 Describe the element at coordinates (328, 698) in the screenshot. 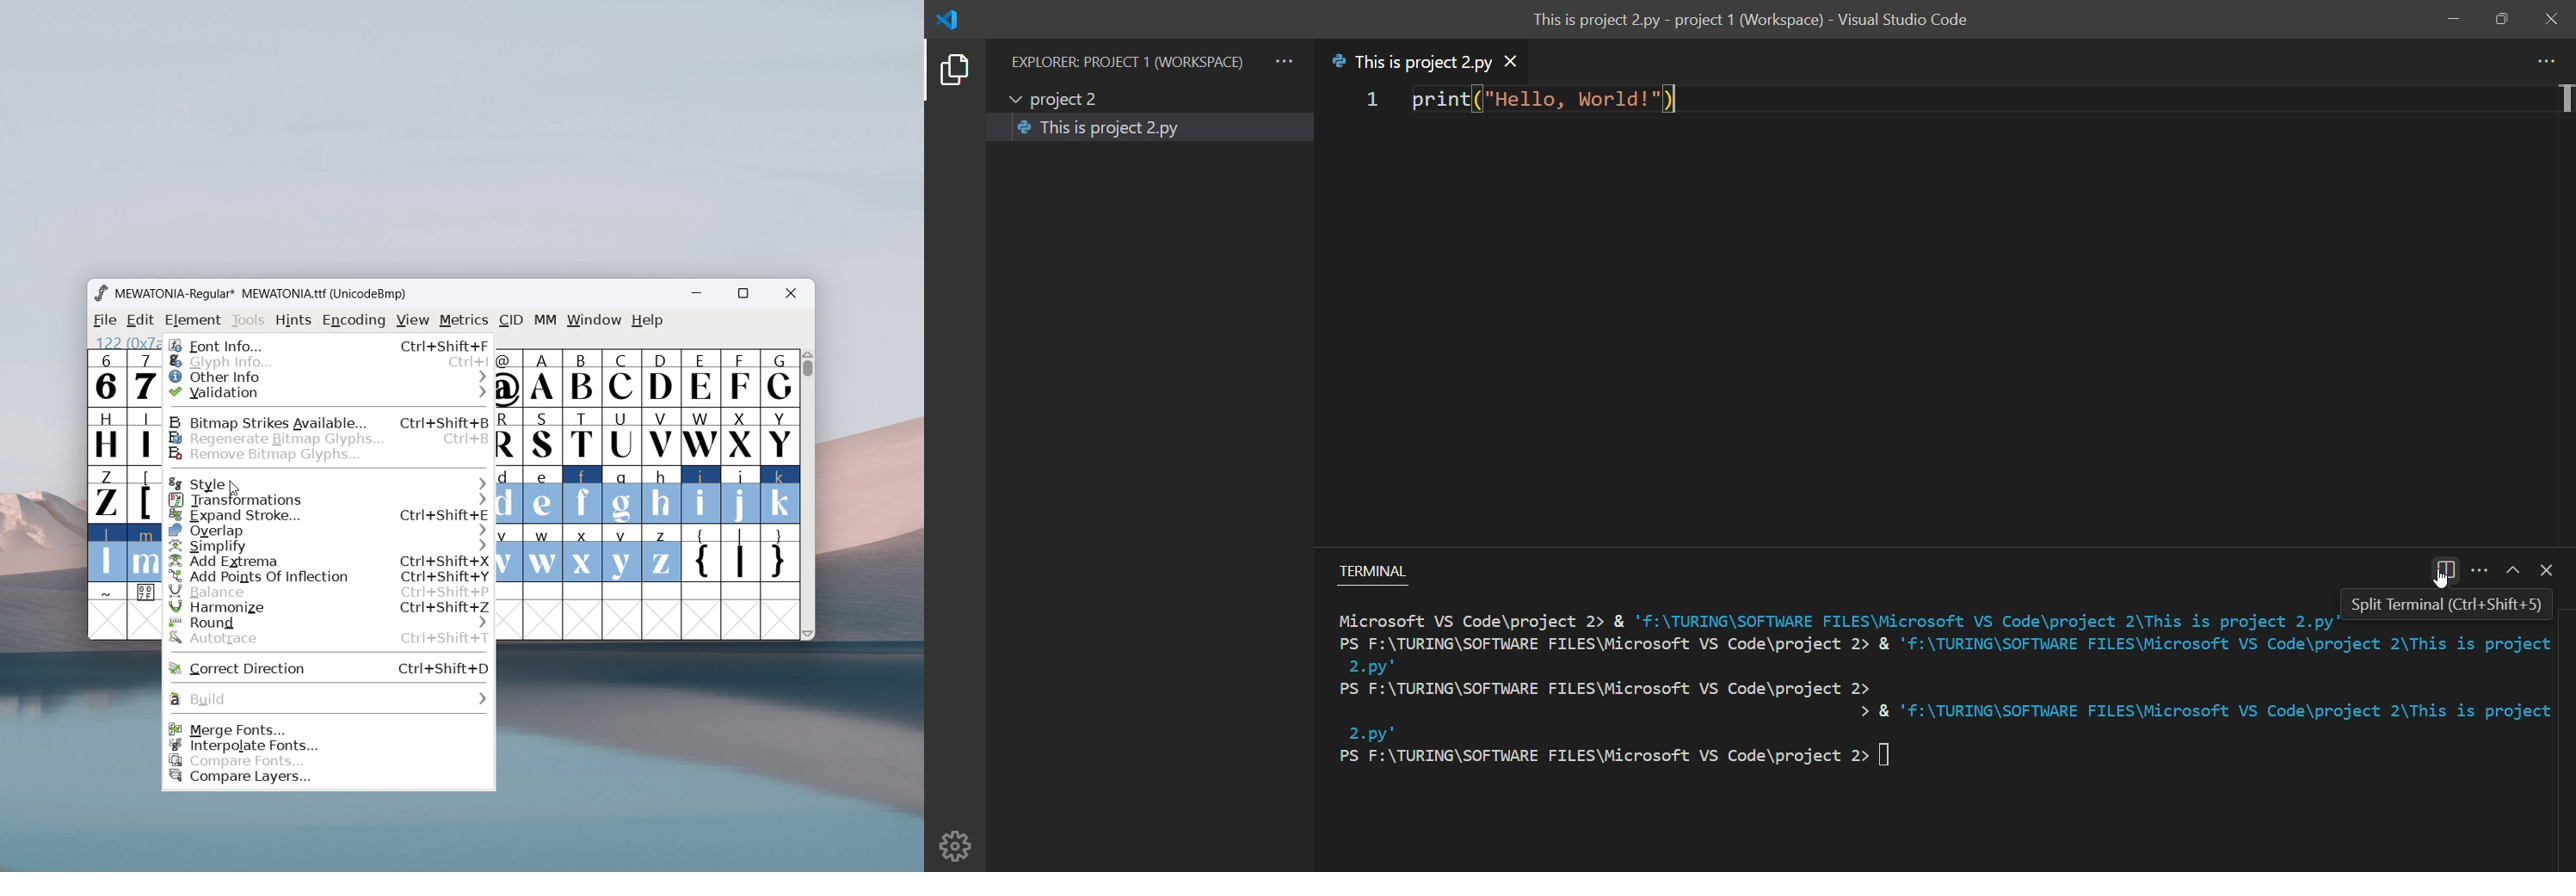

I see `build` at that location.